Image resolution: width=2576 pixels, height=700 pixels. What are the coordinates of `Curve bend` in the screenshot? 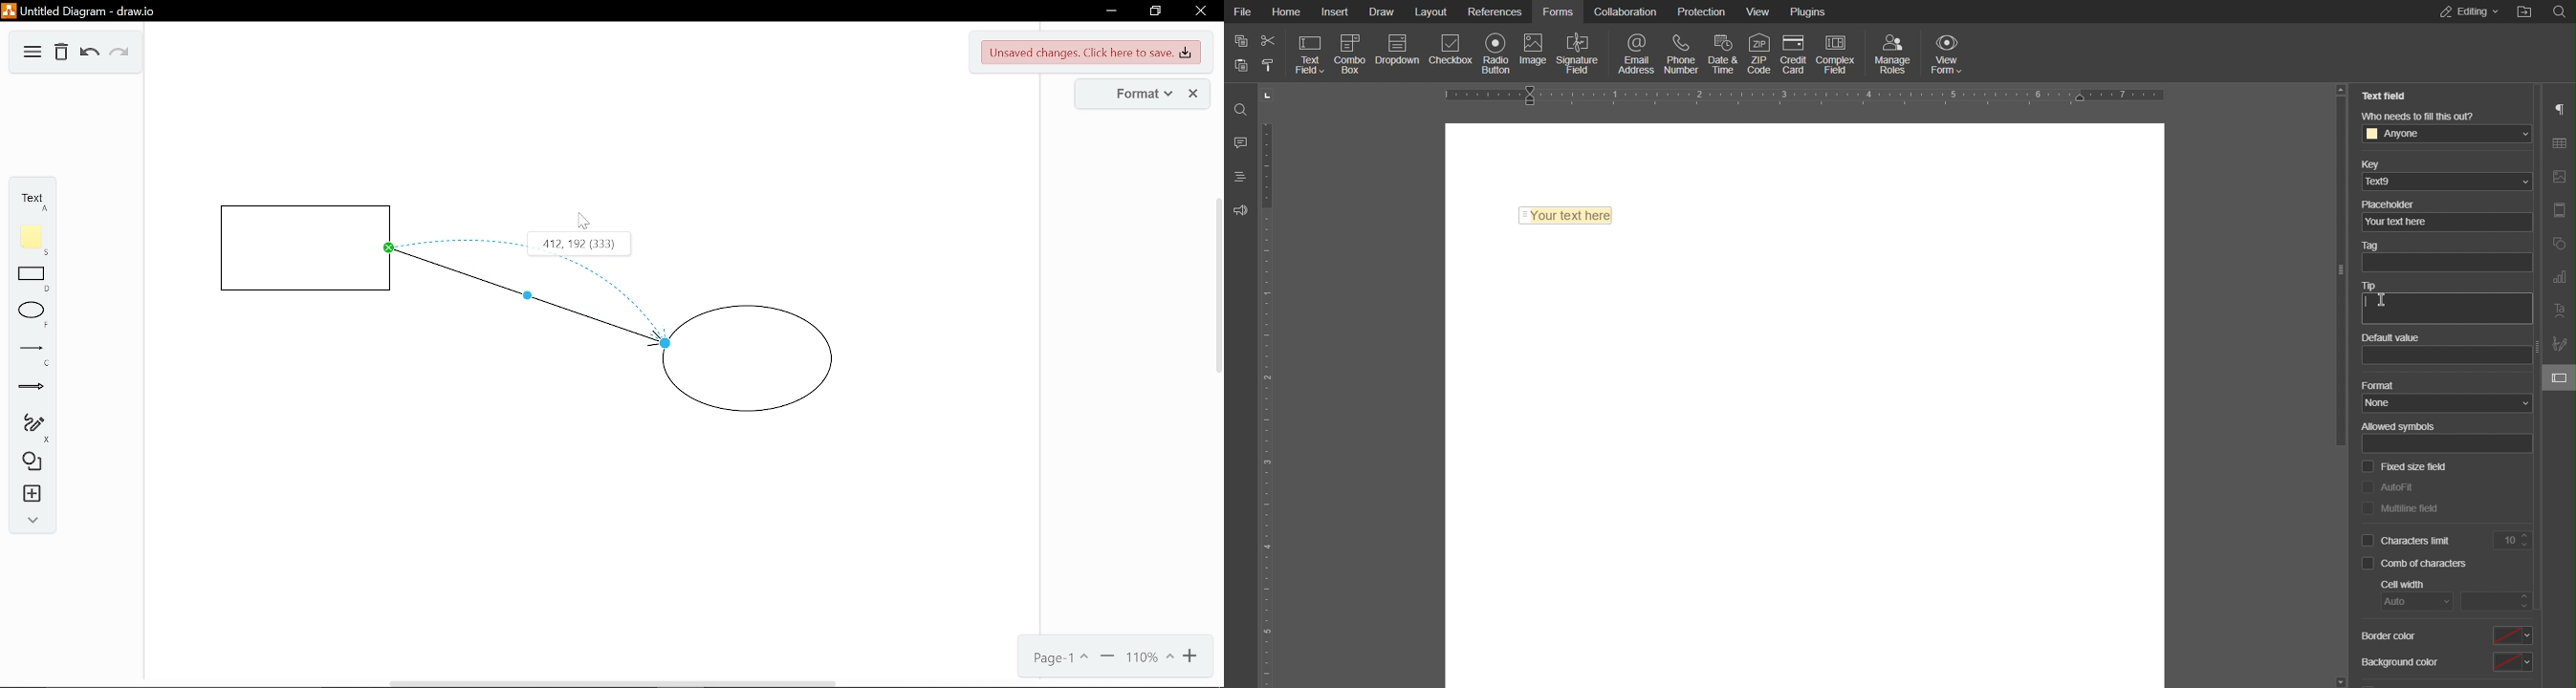 It's located at (626, 288).